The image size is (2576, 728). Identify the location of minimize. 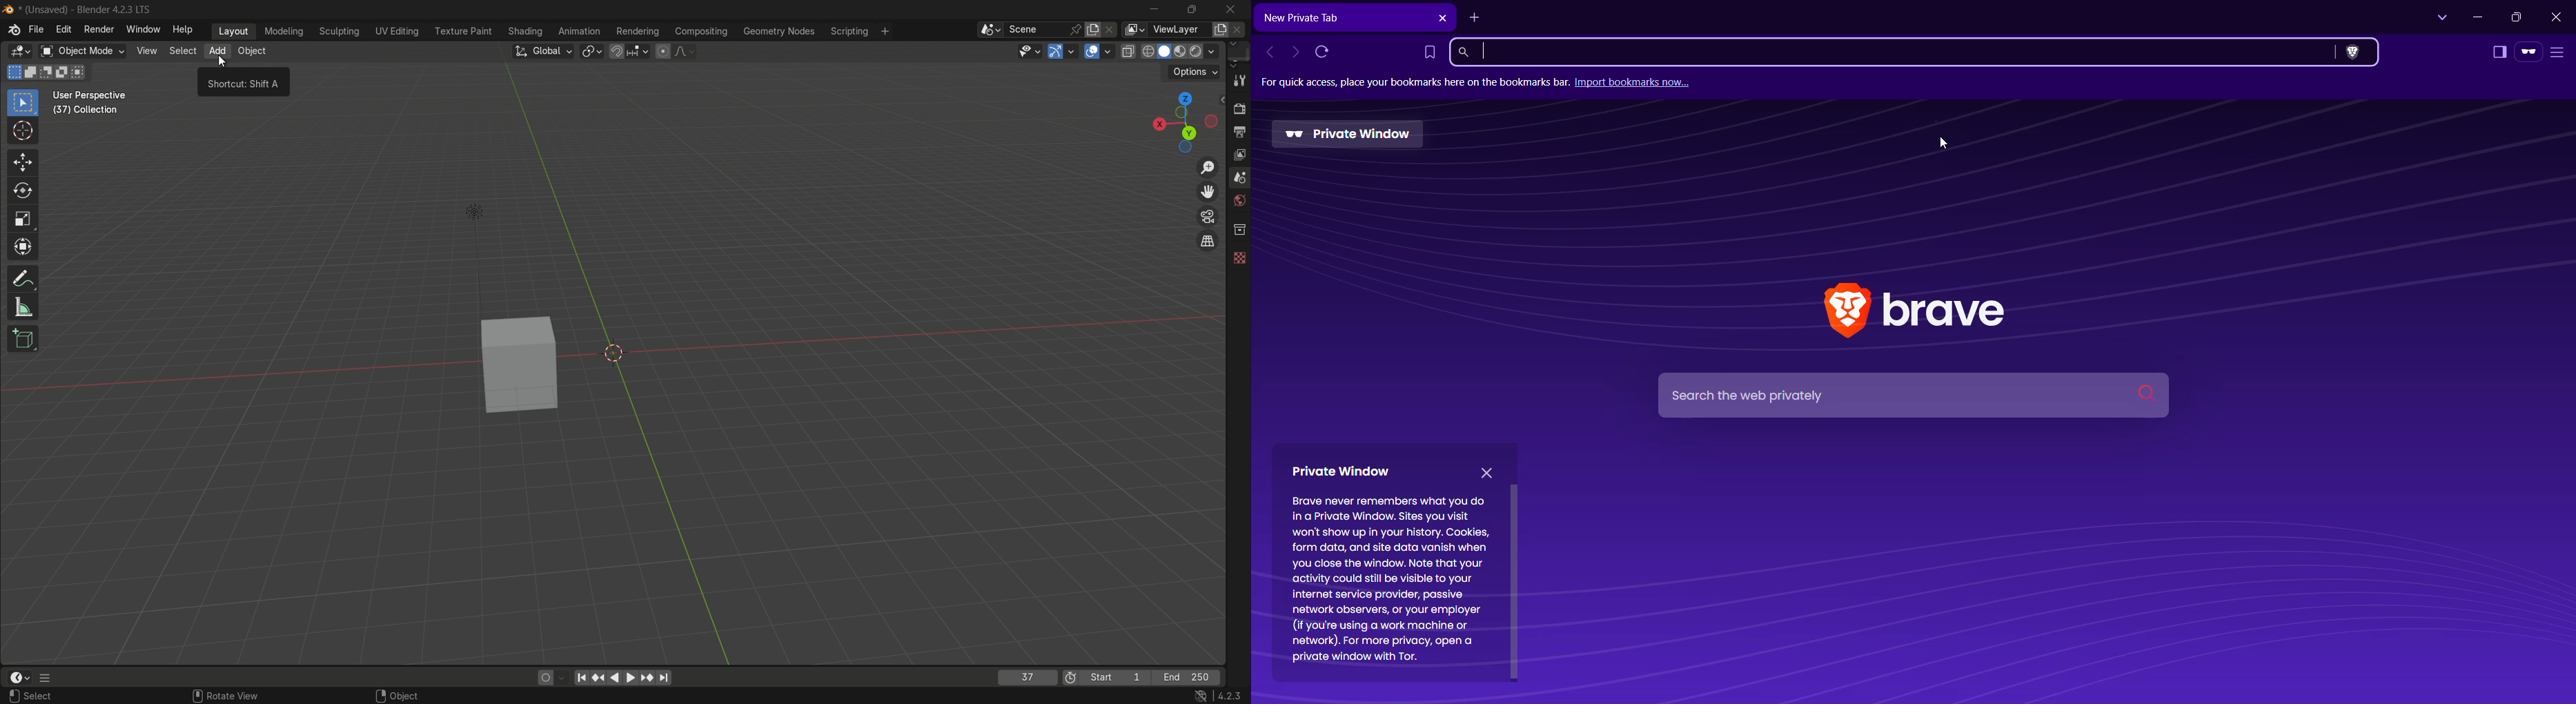
(1150, 10).